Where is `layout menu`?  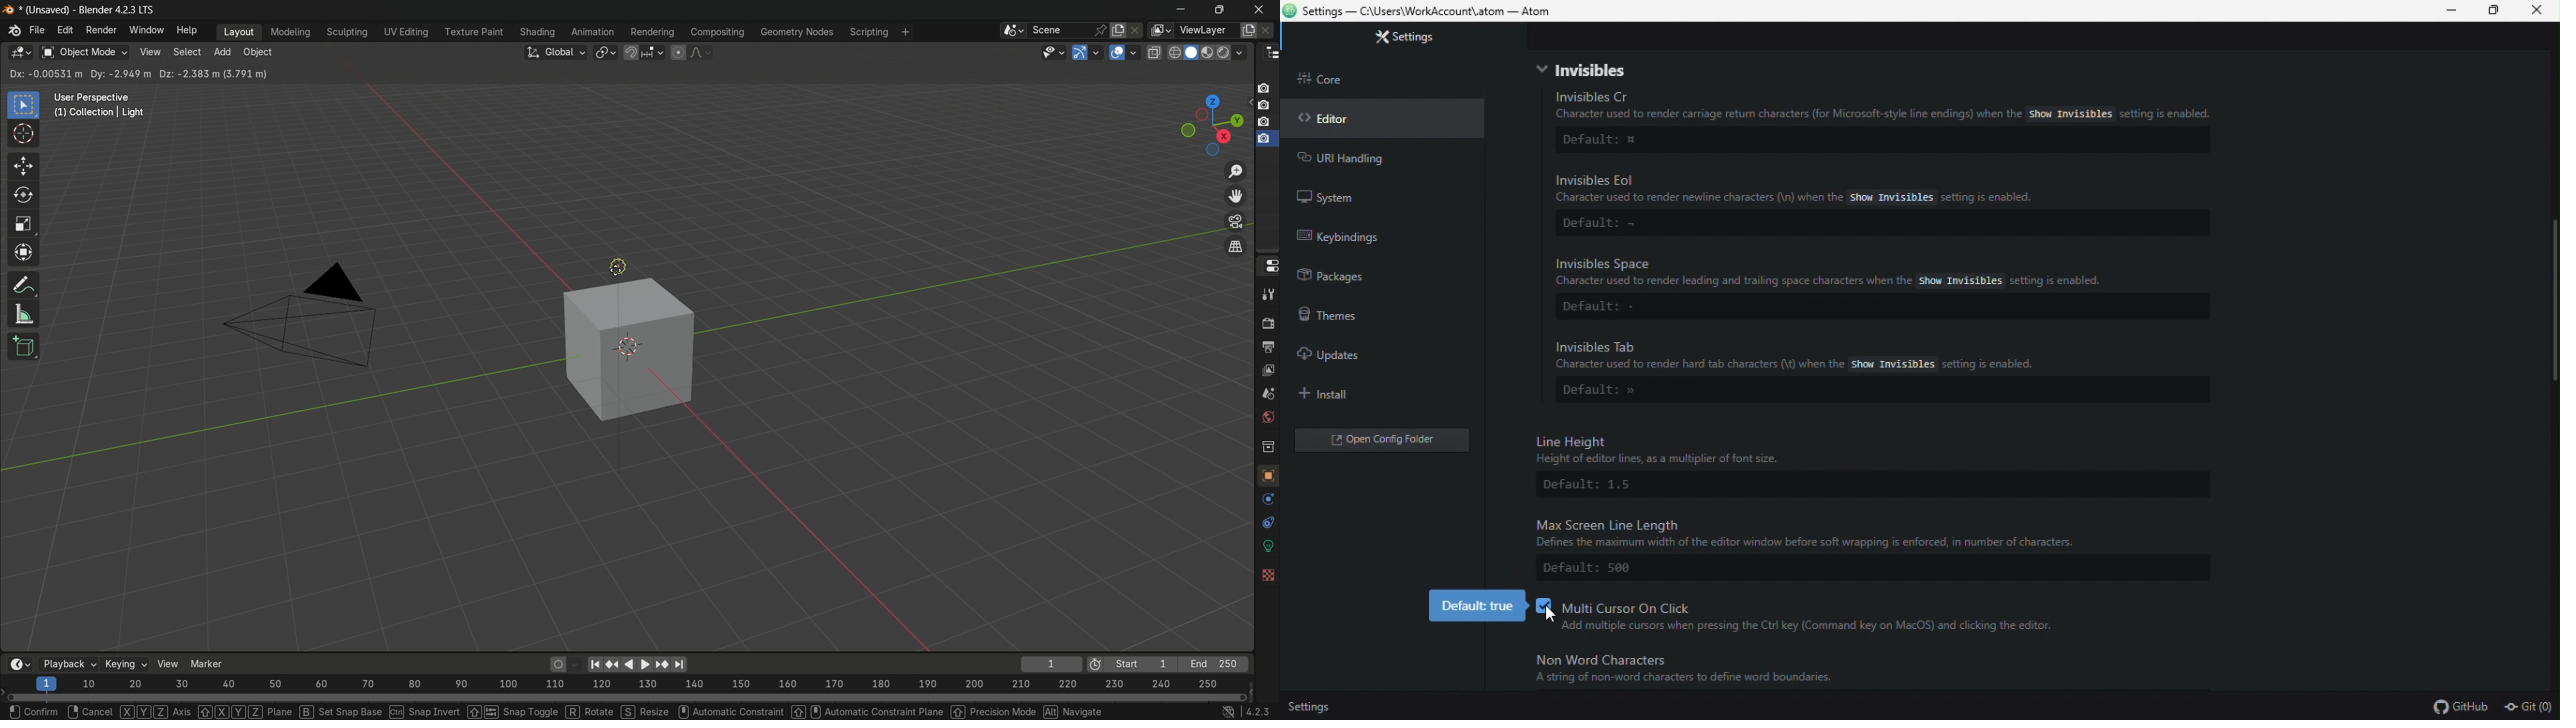 layout menu is located at coordinates (237, 31).